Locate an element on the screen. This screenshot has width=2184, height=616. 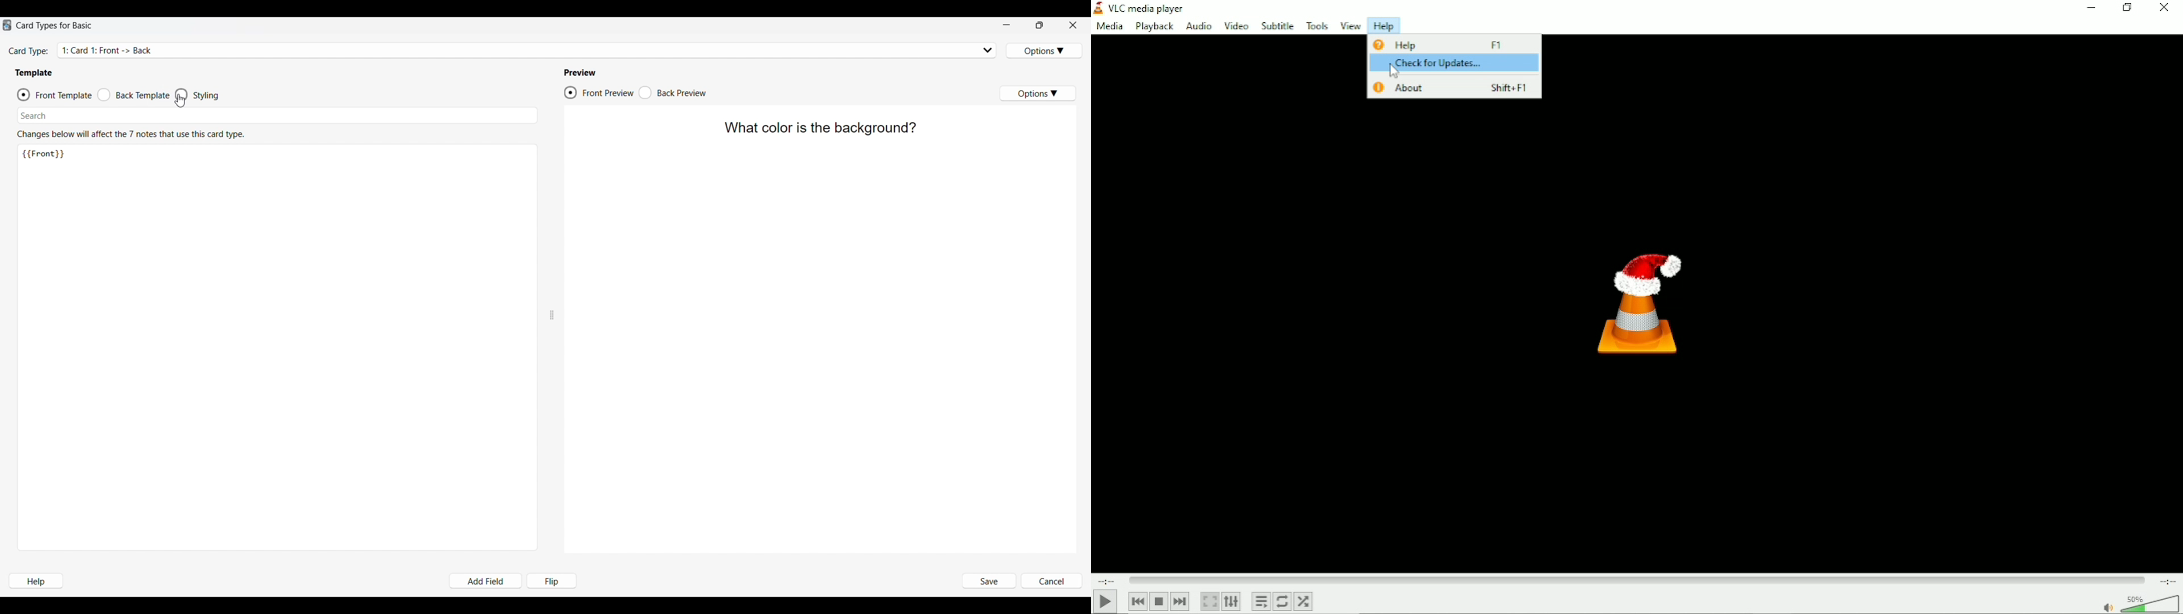
Random is located at coordinates (1302, 602).